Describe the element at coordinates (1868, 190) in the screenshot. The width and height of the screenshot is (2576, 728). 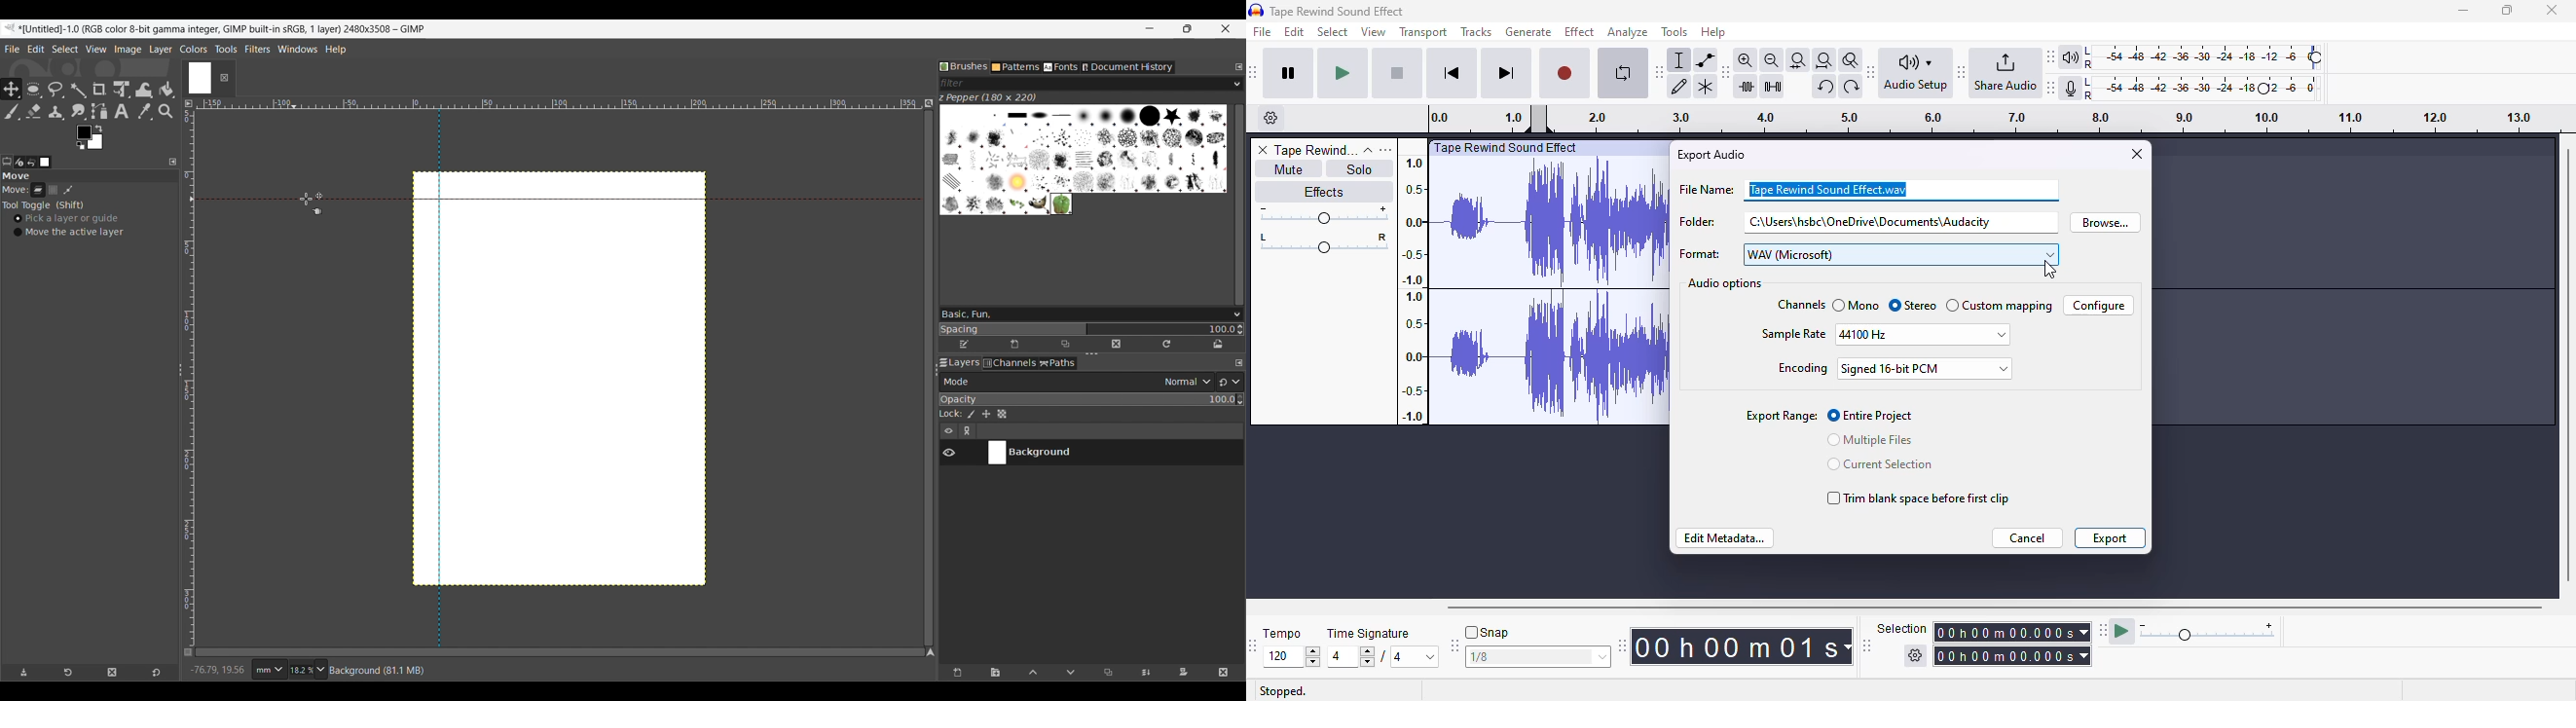
I see `file name` at that location.